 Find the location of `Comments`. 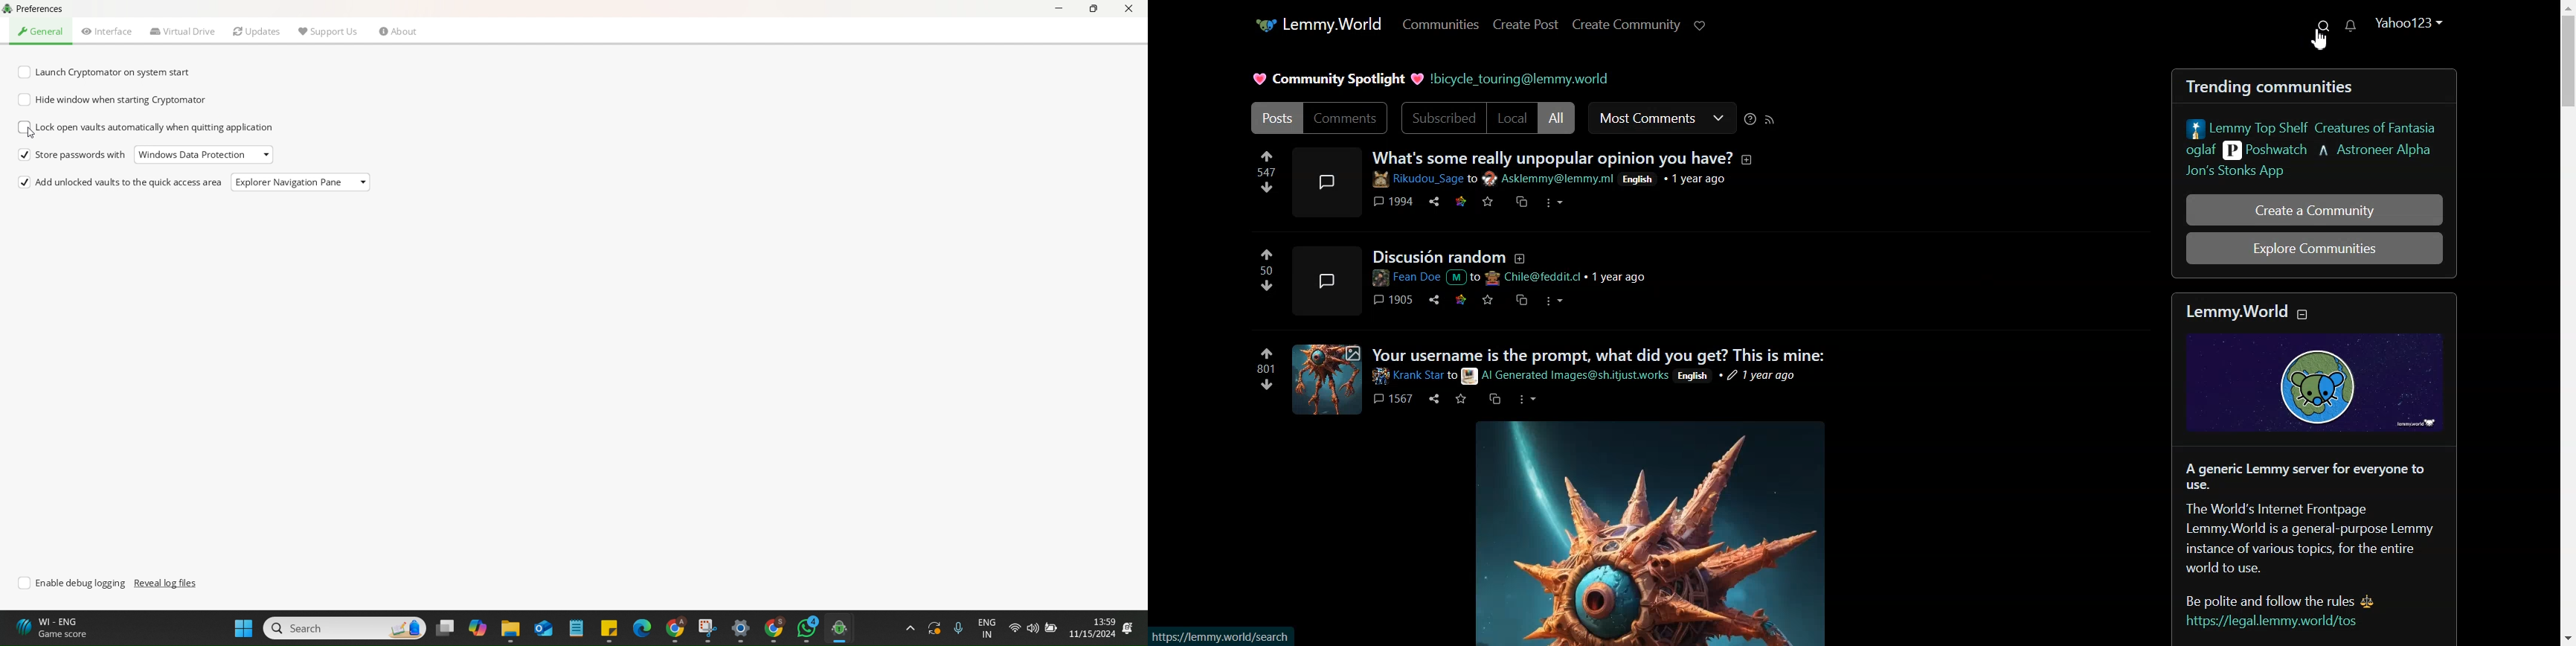

Comments is located at coordinates (1348, 119).